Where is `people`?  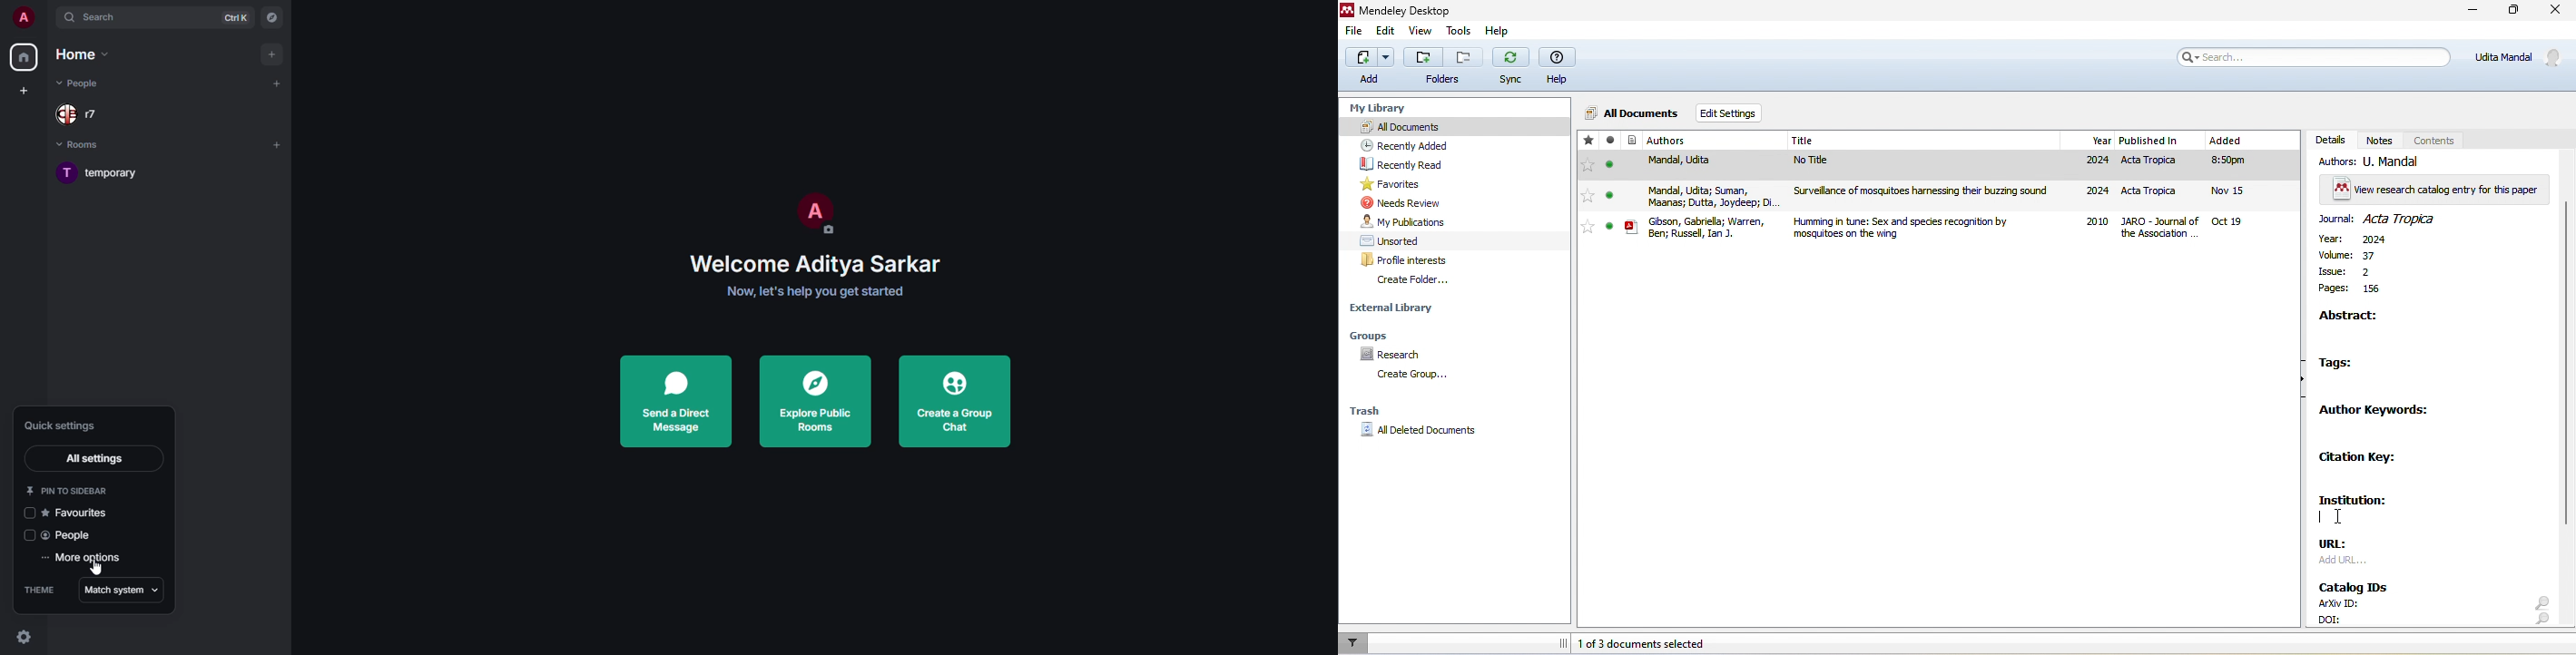
people is located at coordinates (84, 113).